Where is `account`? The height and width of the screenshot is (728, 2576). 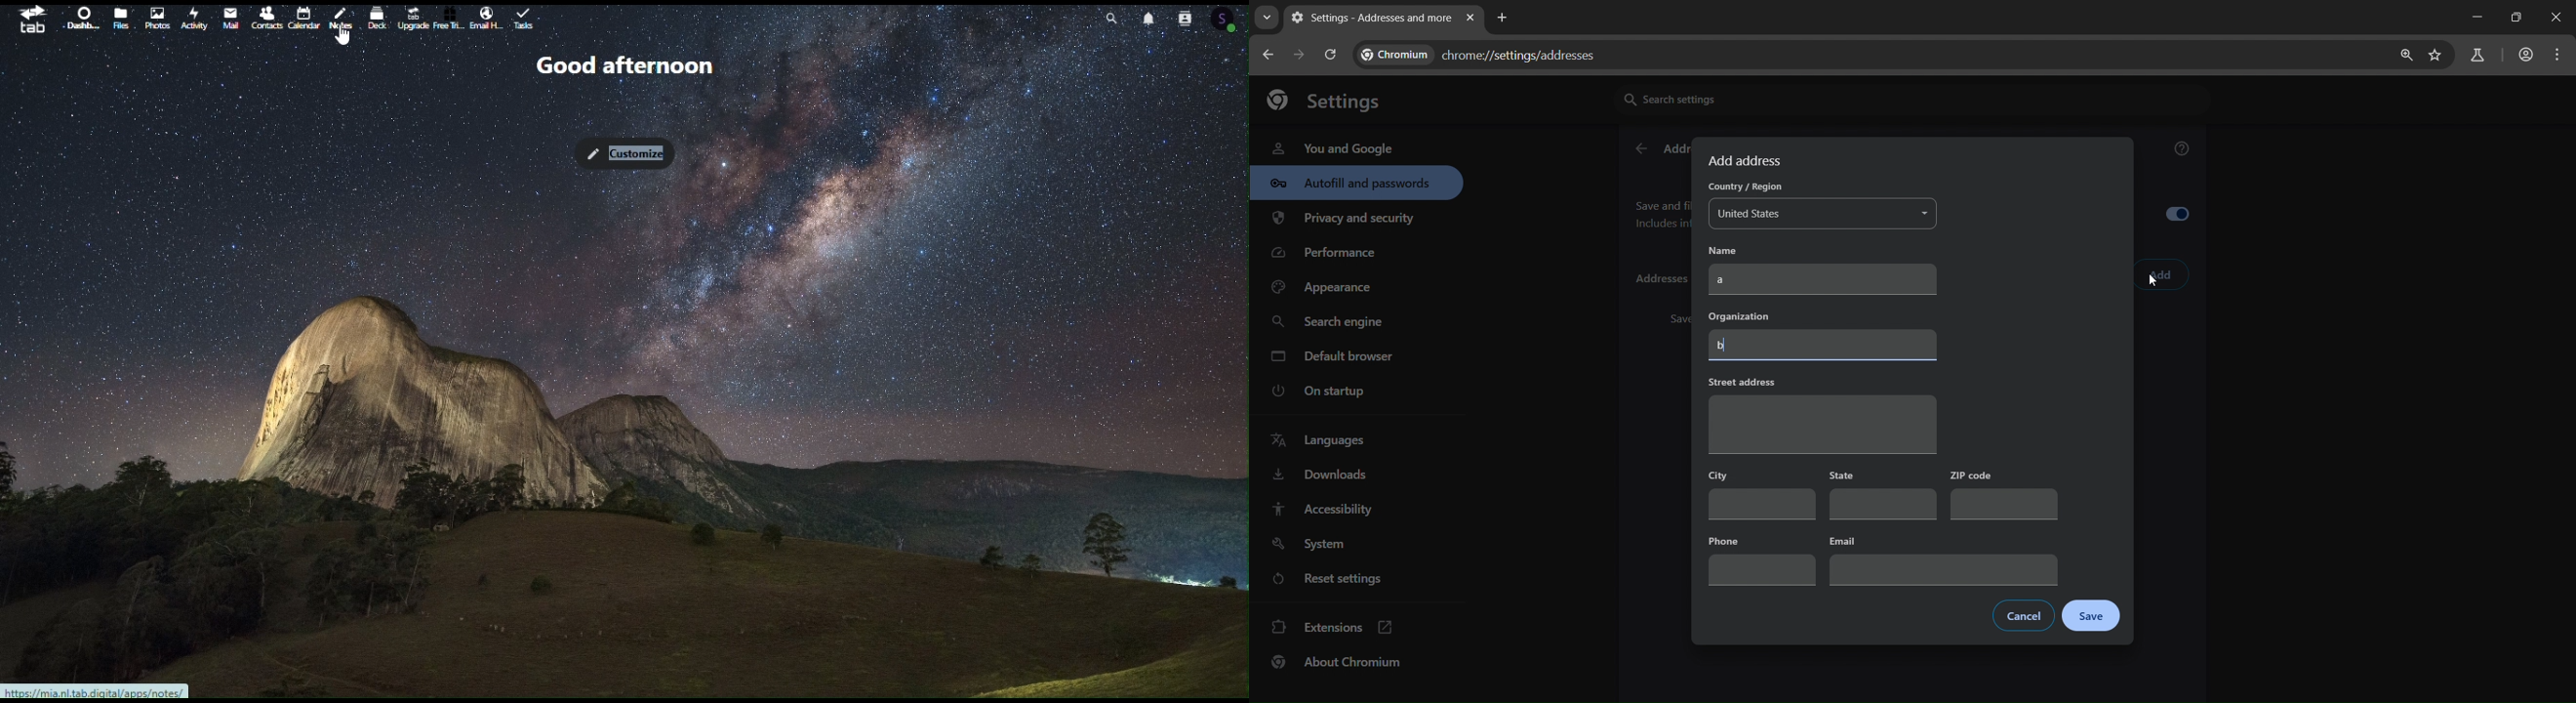
account is located at coordinates (2524, 56).